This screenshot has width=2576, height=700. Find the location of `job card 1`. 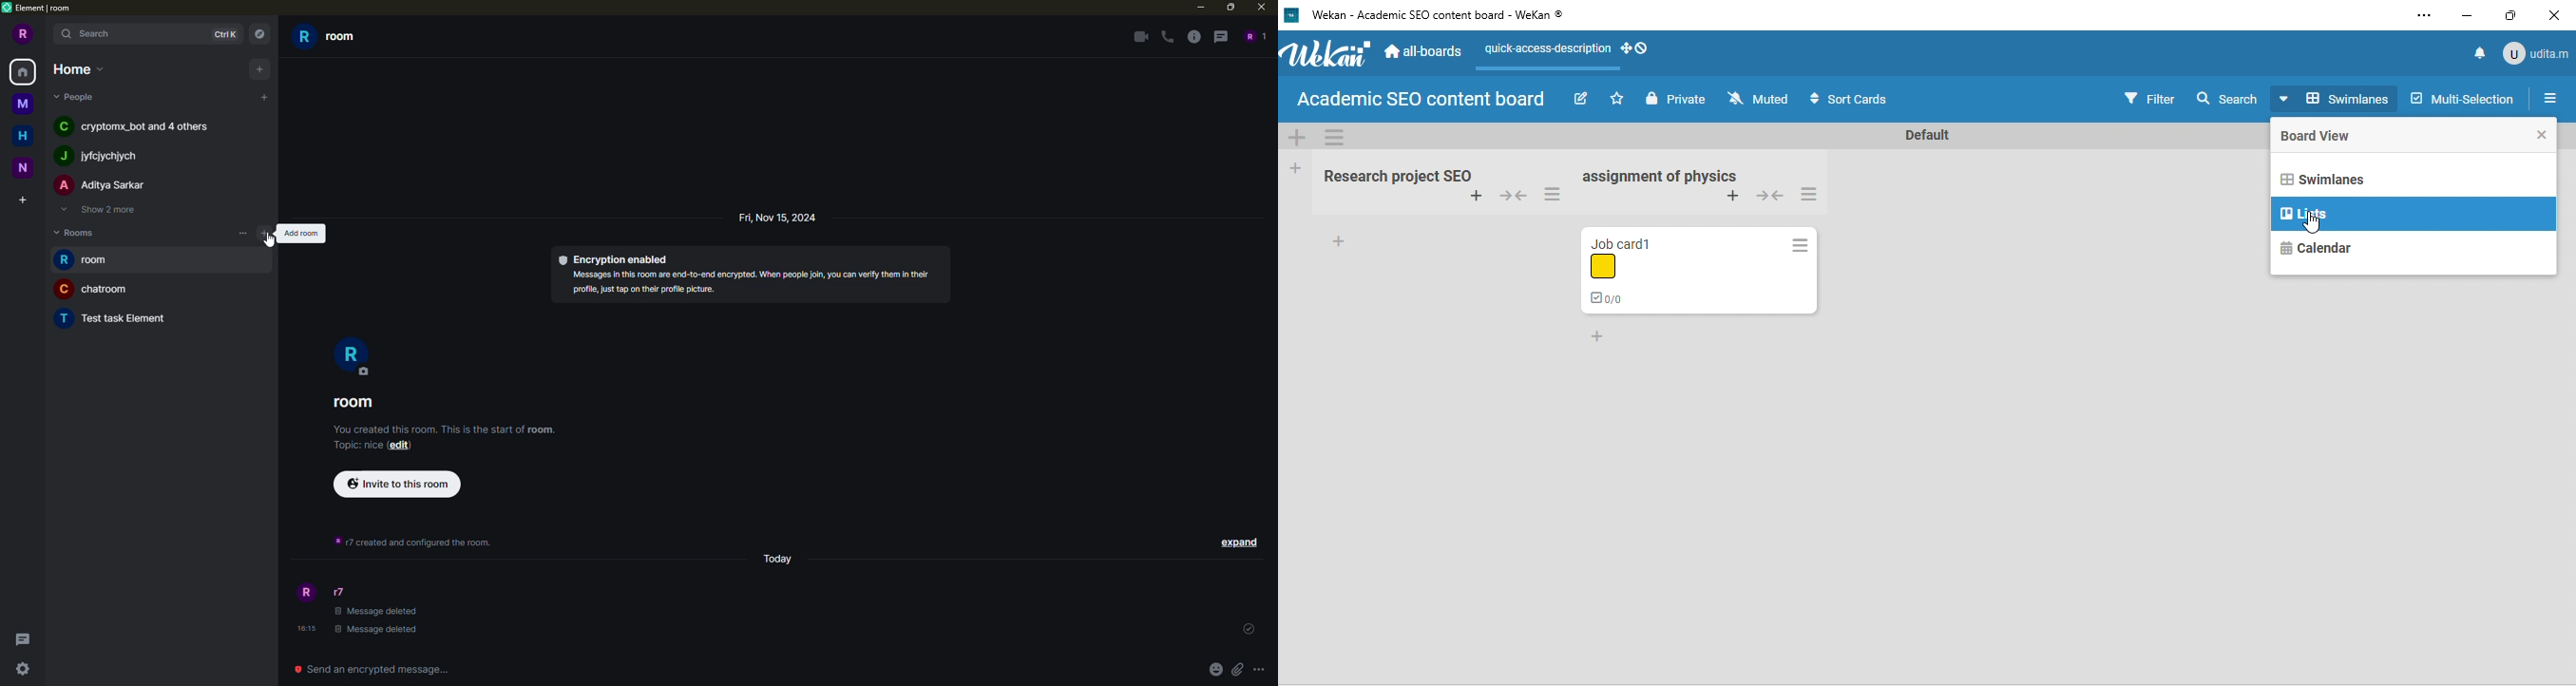

job card 1 is located at coordinates (1649, 272).